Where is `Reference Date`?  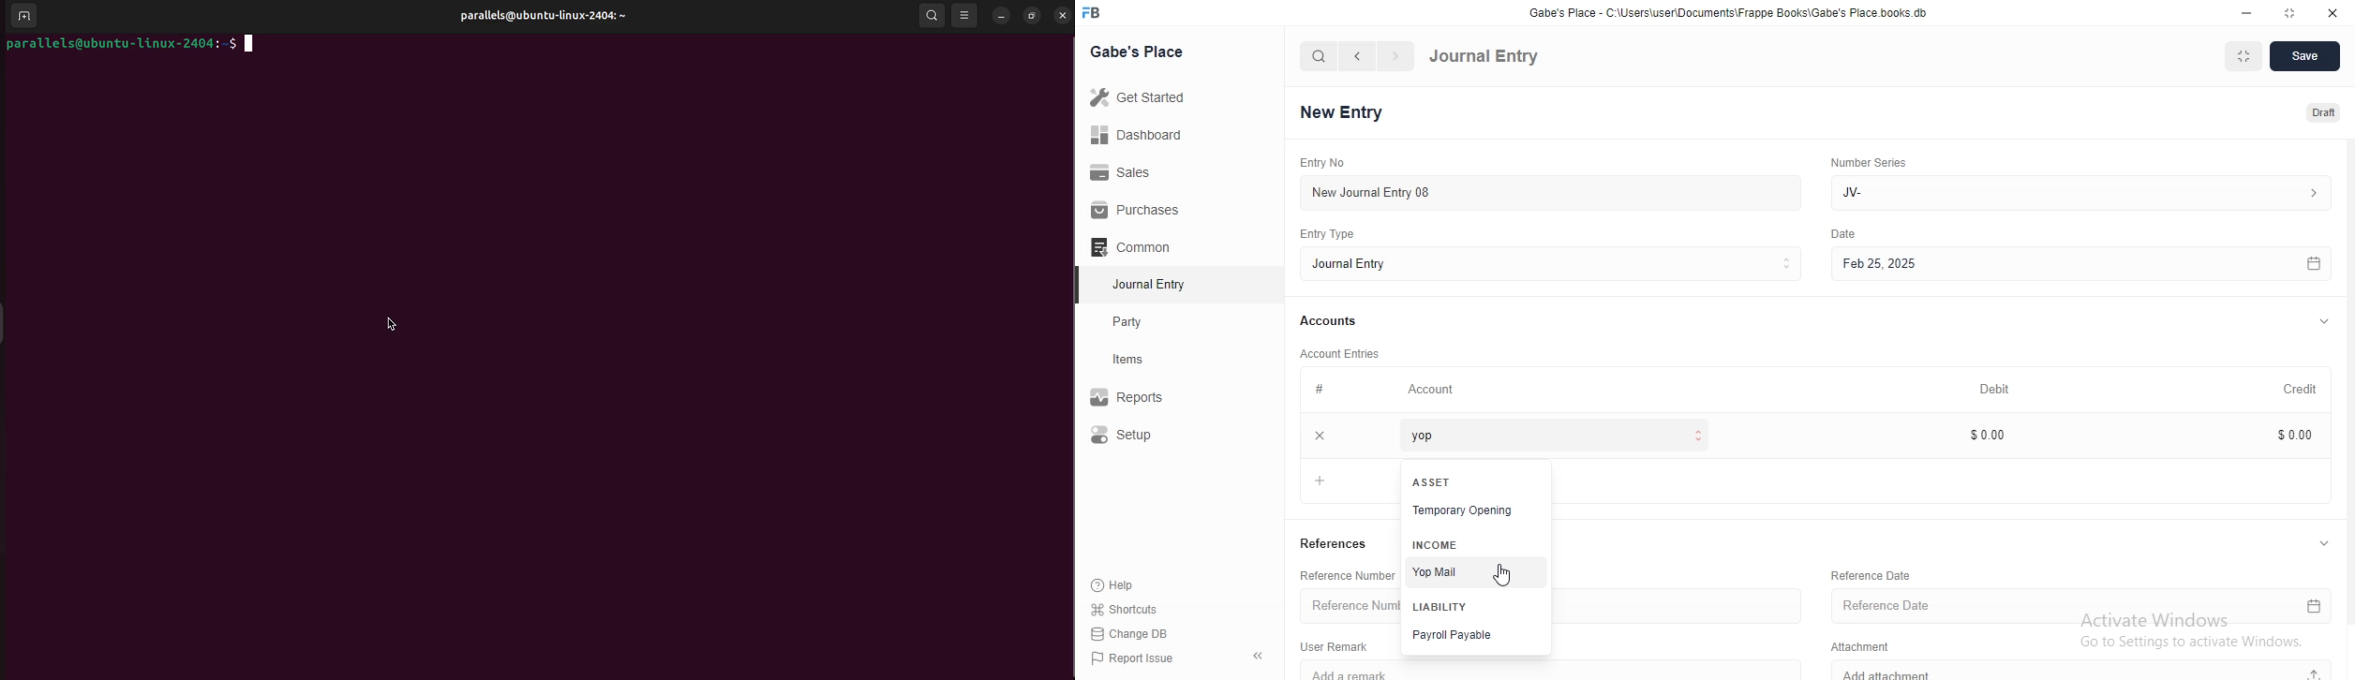
Reference Date is located at coordinates (1868, 574).